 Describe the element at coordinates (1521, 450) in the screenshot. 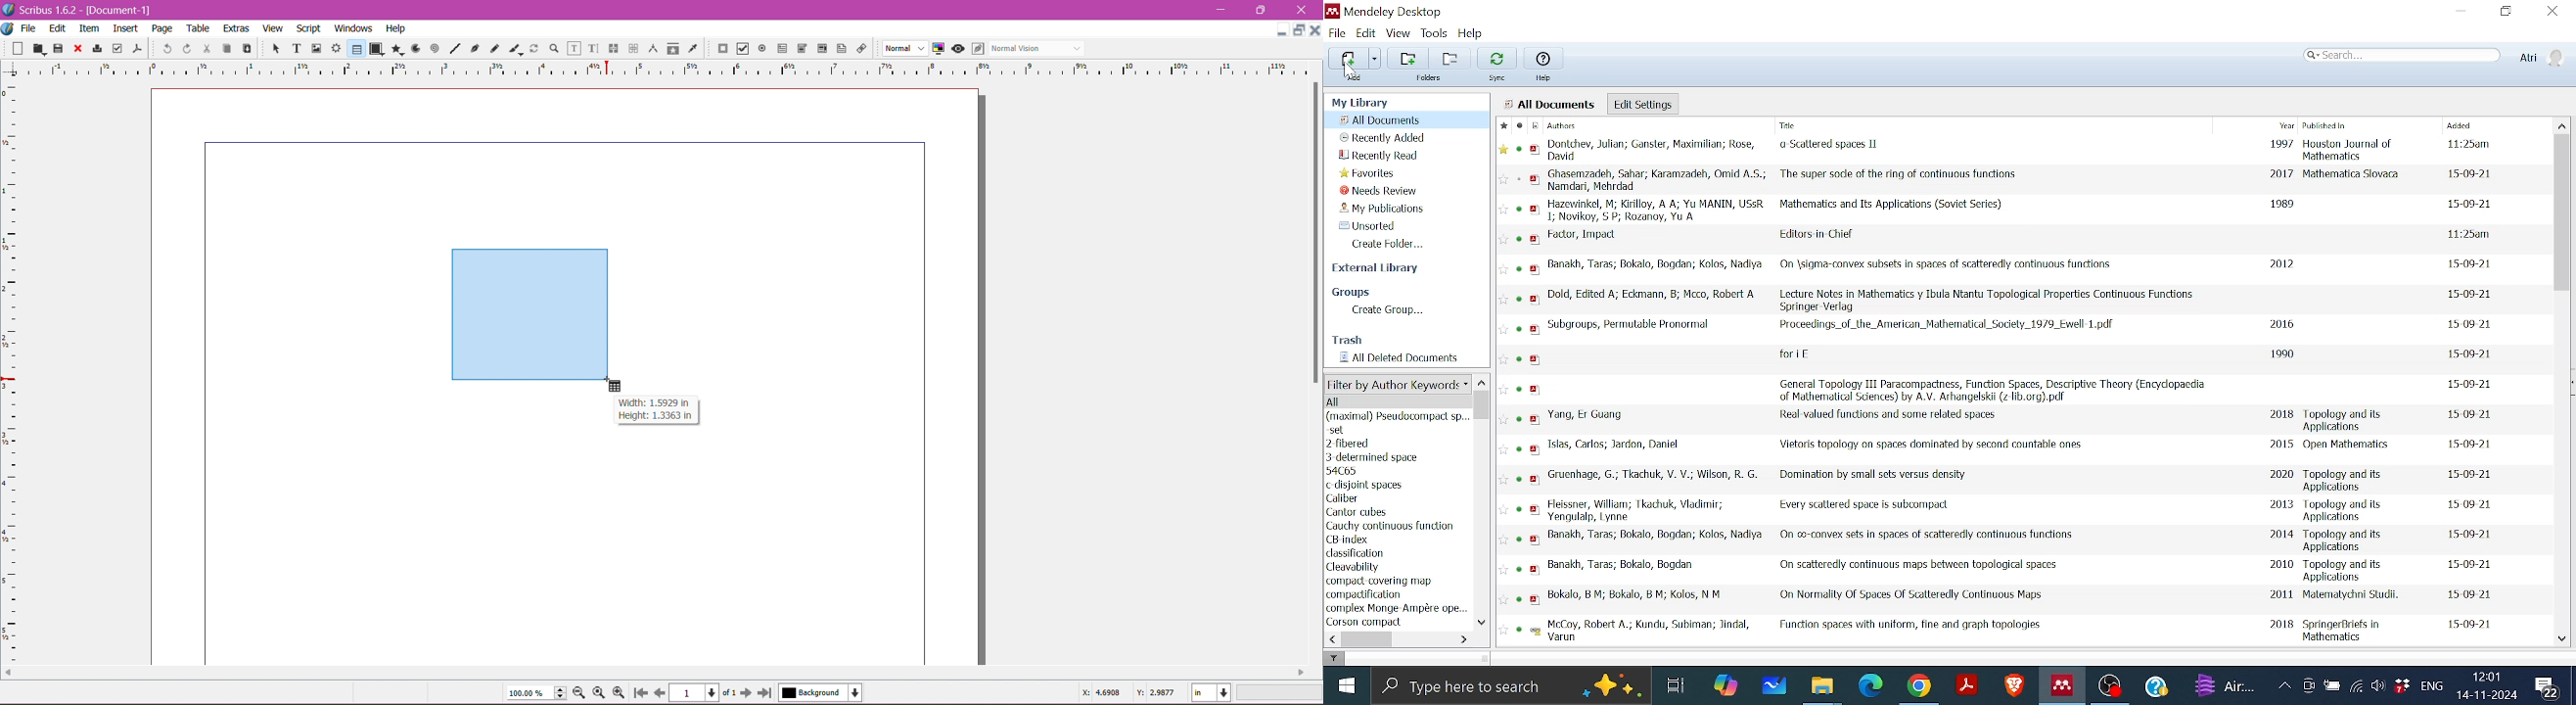

I see `read status` at that location.